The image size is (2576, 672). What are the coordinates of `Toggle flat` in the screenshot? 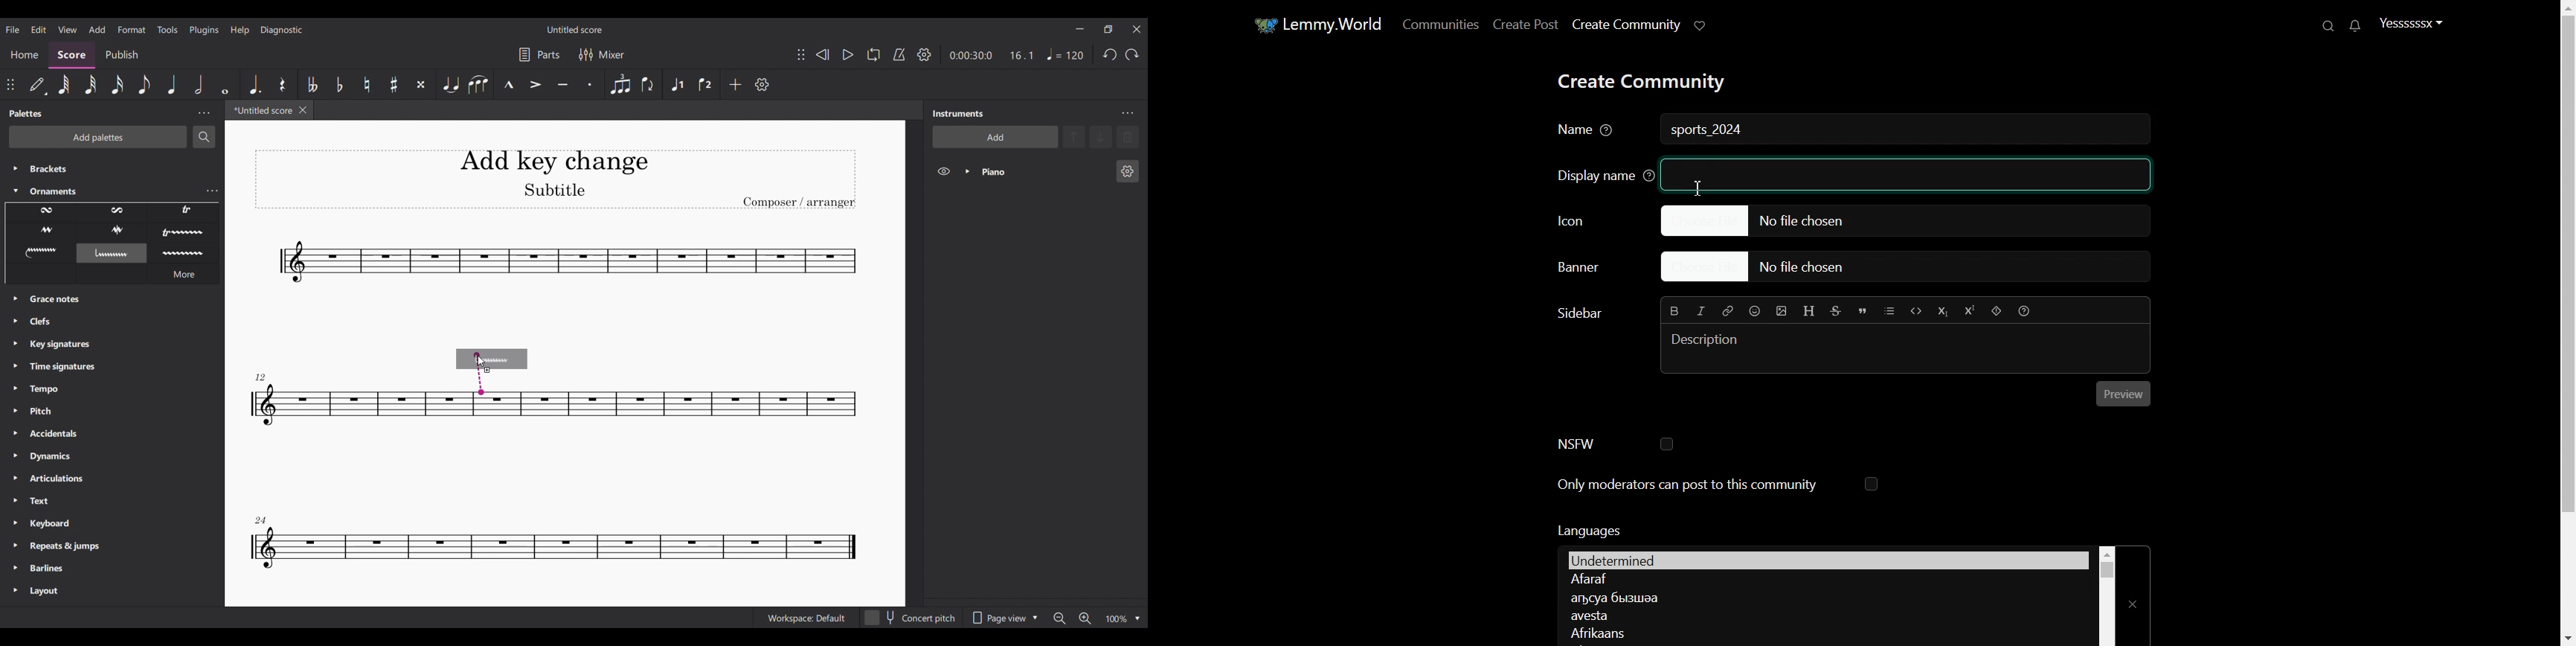 It's located at (340, 85).